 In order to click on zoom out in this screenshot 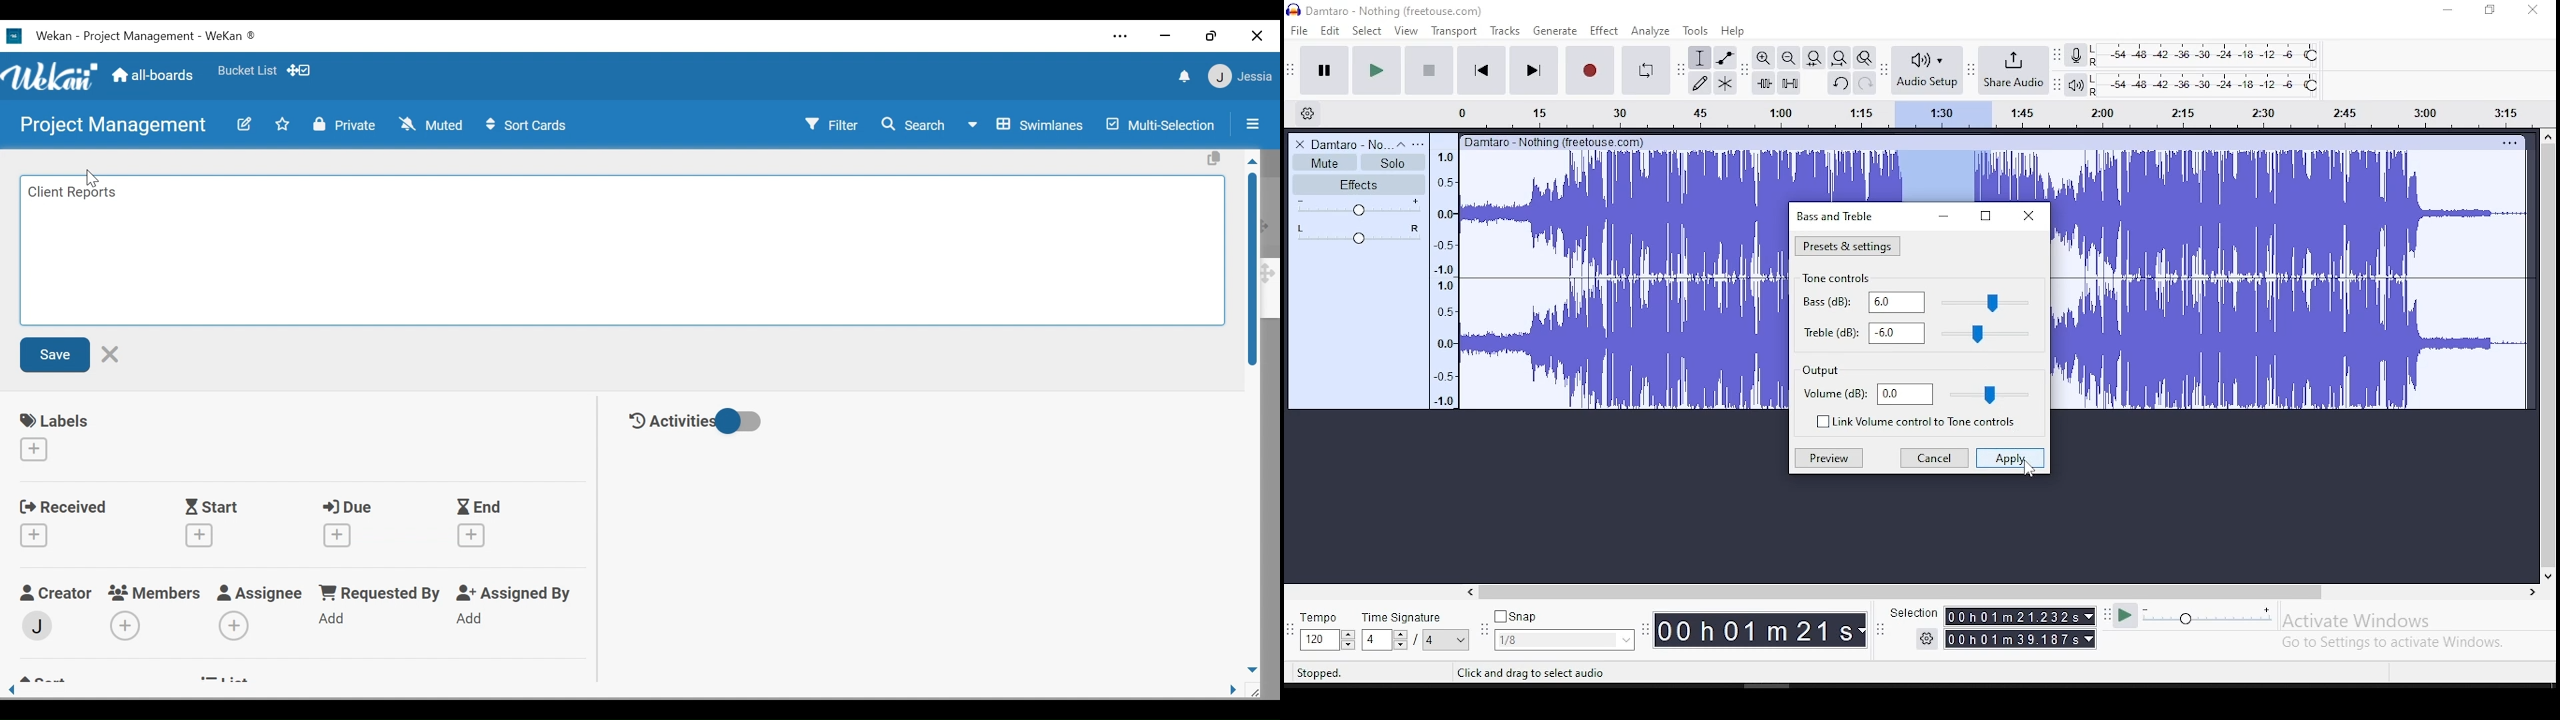, I will do `click(1788, 57)`.